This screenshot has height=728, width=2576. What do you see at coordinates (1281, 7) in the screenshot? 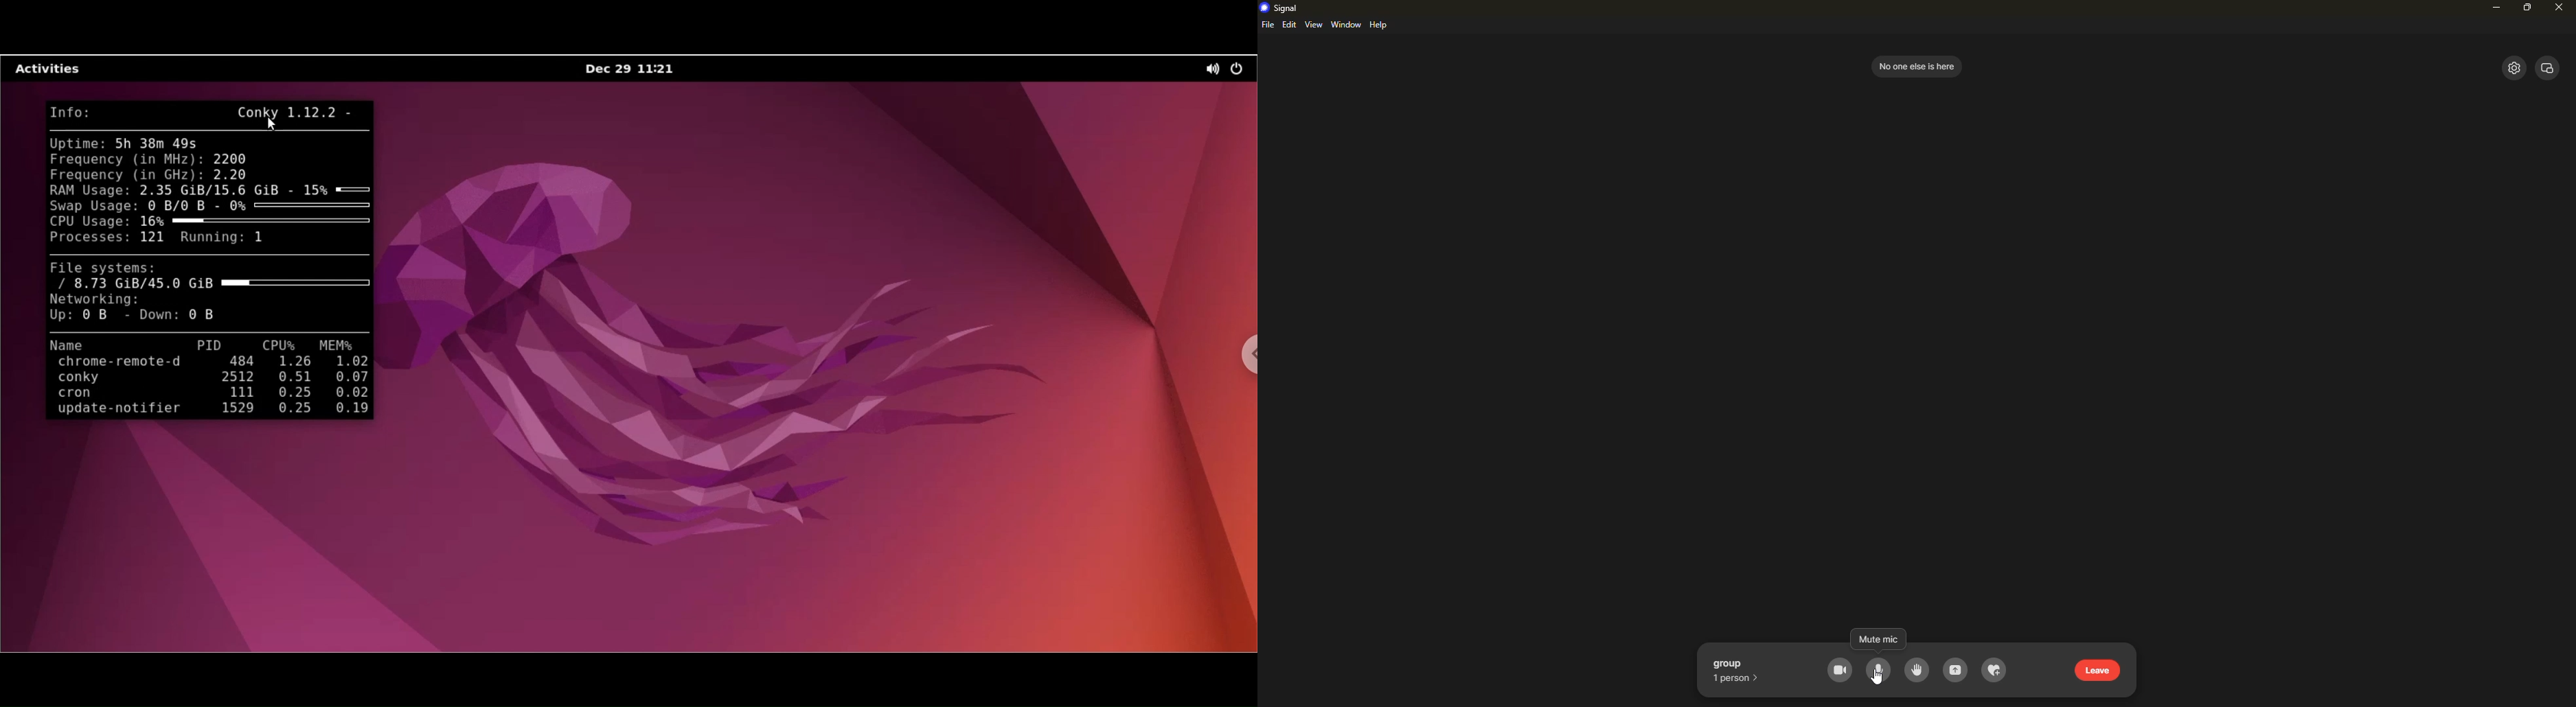
I see `signal` at bounding box center [1281, 7].